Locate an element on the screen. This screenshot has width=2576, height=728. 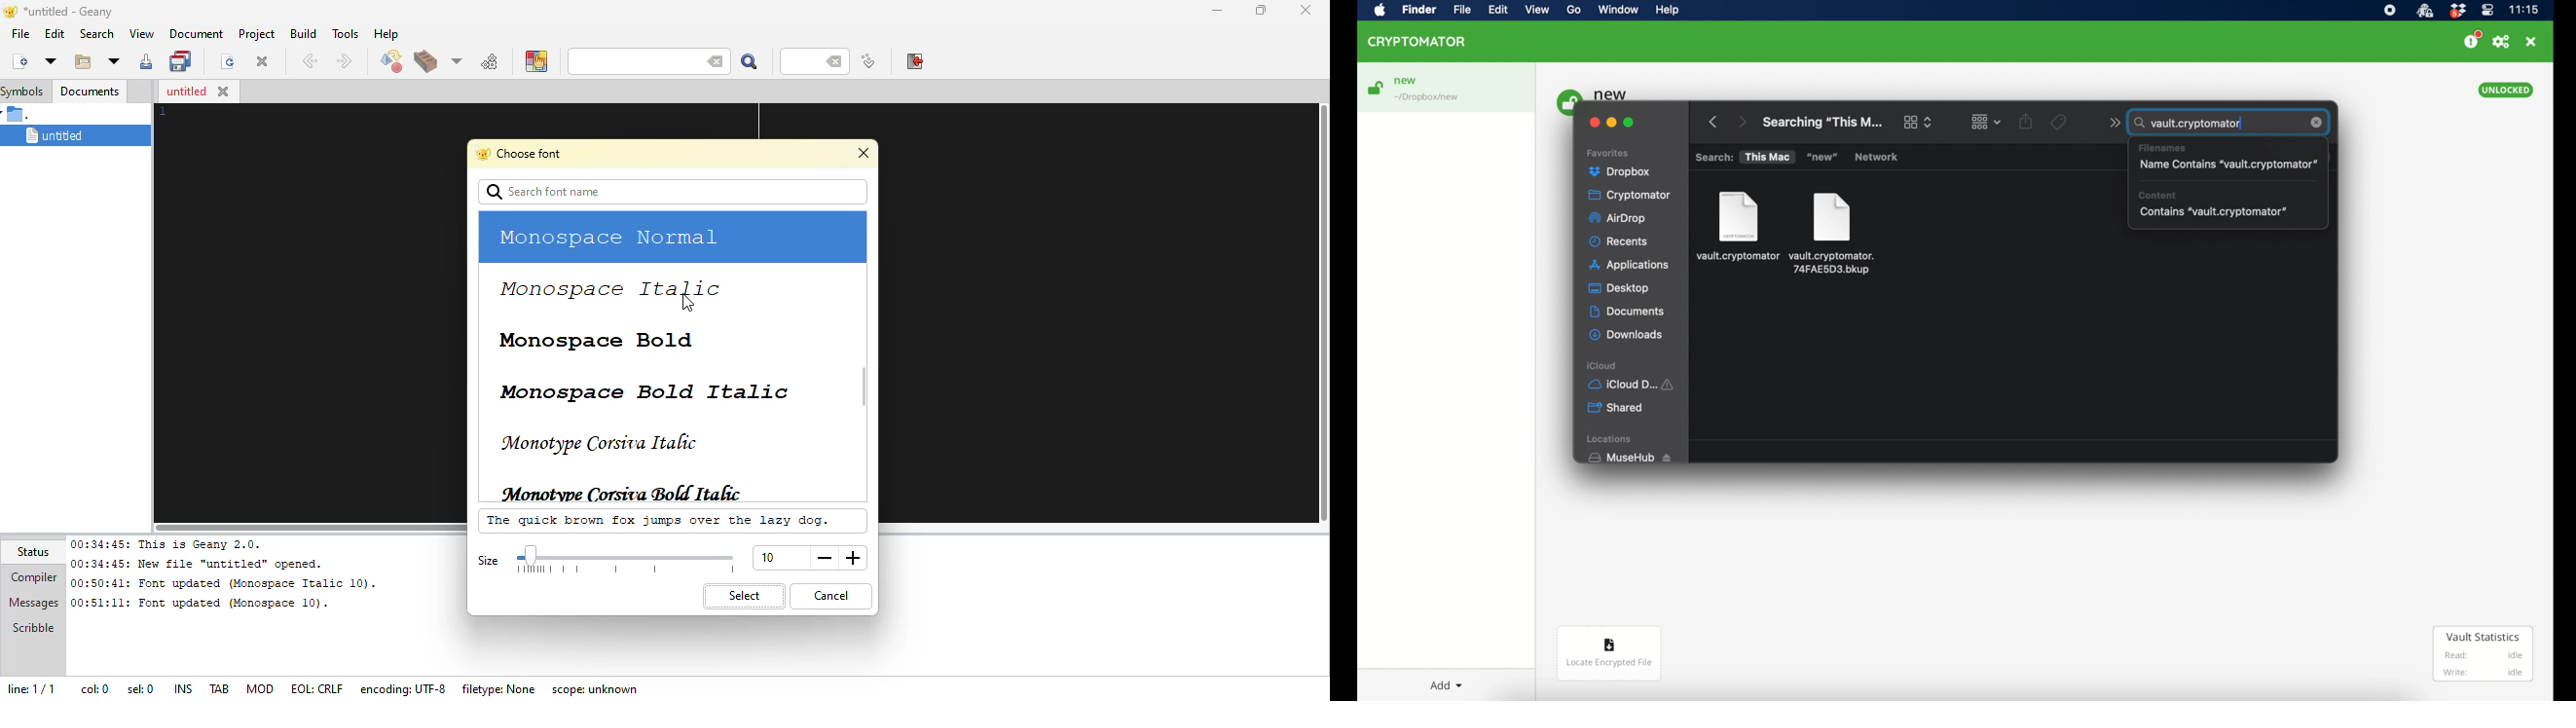
size is located at coordinates (772, 556).